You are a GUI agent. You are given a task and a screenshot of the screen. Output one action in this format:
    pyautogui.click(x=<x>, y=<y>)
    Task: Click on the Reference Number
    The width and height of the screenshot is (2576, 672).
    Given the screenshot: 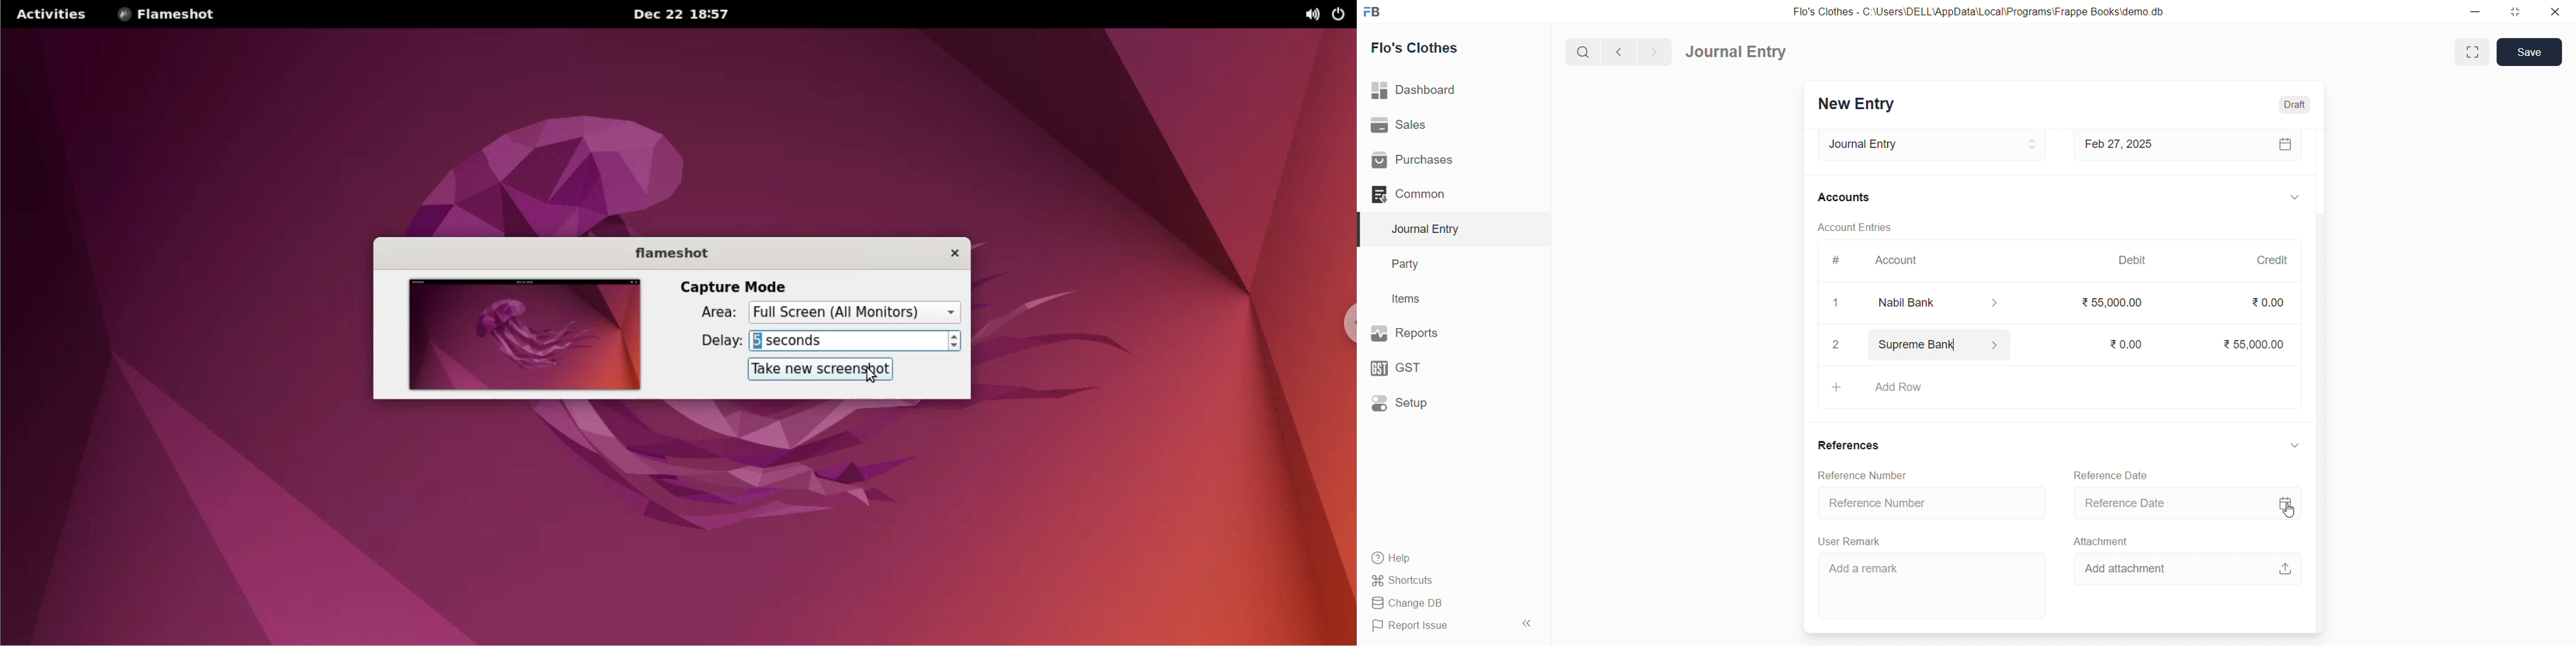 What is the action you would take?
    pyautogui.click(x=1862, y=475)
    